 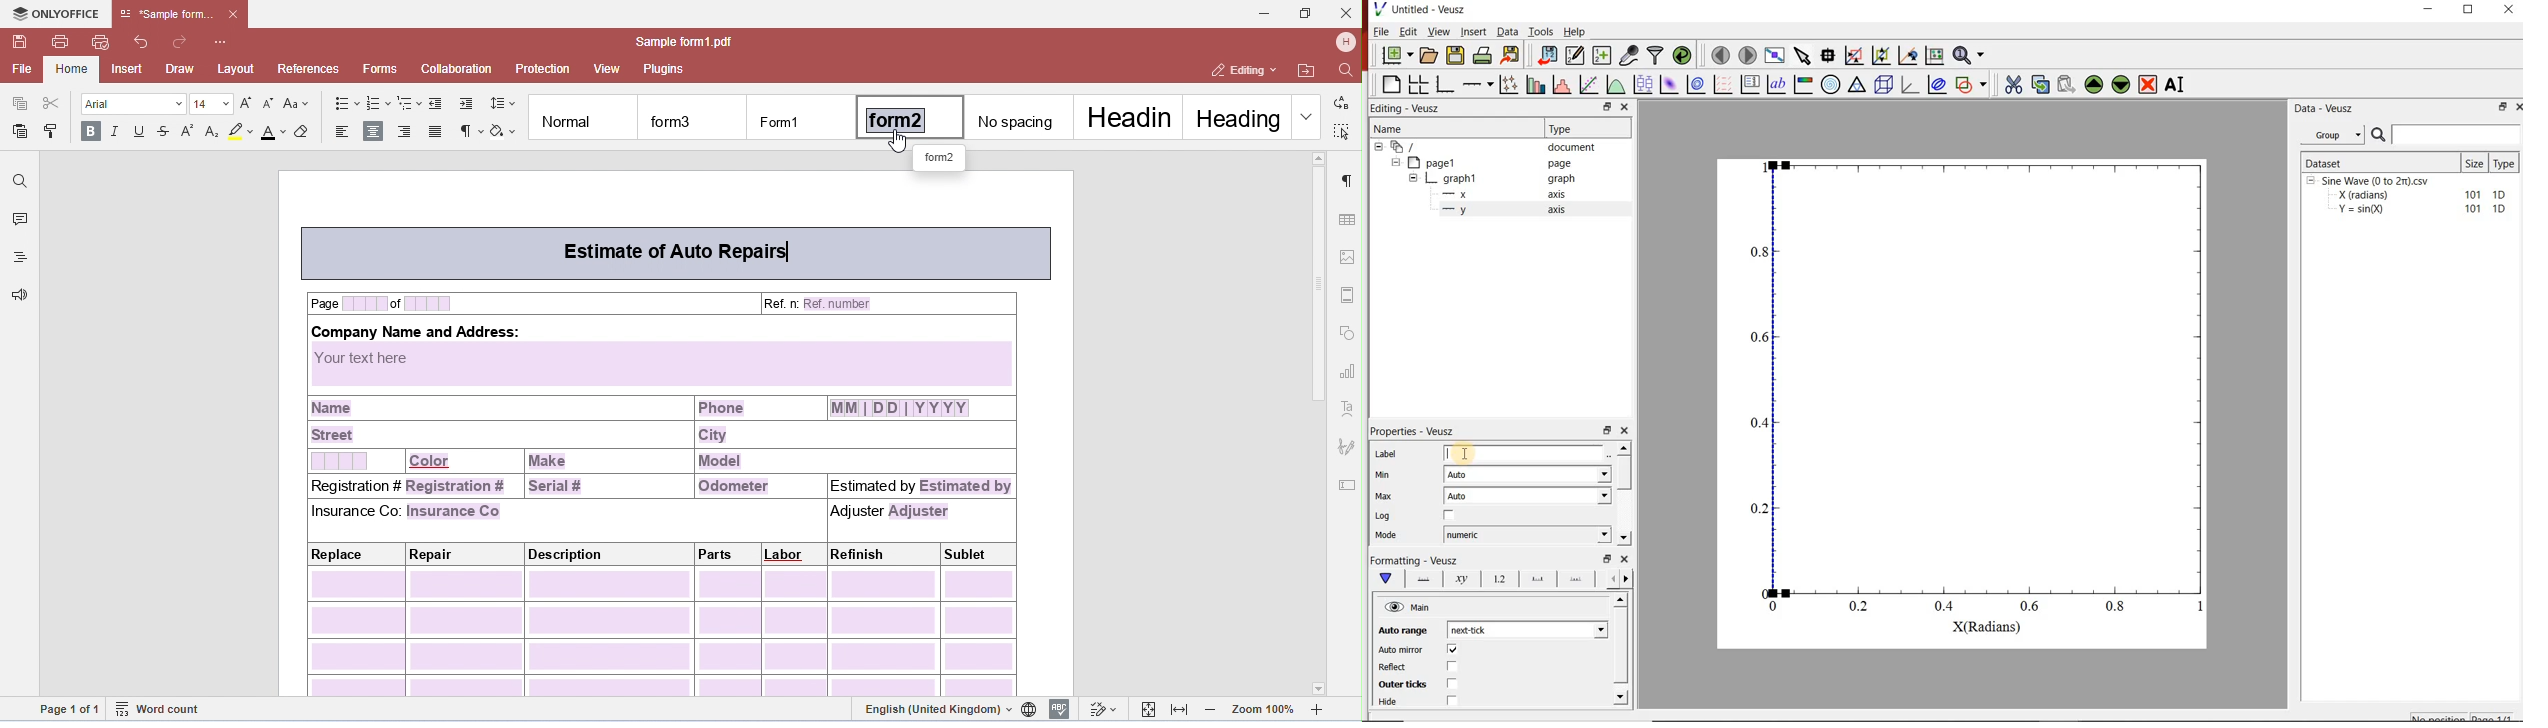 What do you see at coordinates (1525, 629) in the screenshot?
I see `next-tick` at bounding box center [1525, 629].